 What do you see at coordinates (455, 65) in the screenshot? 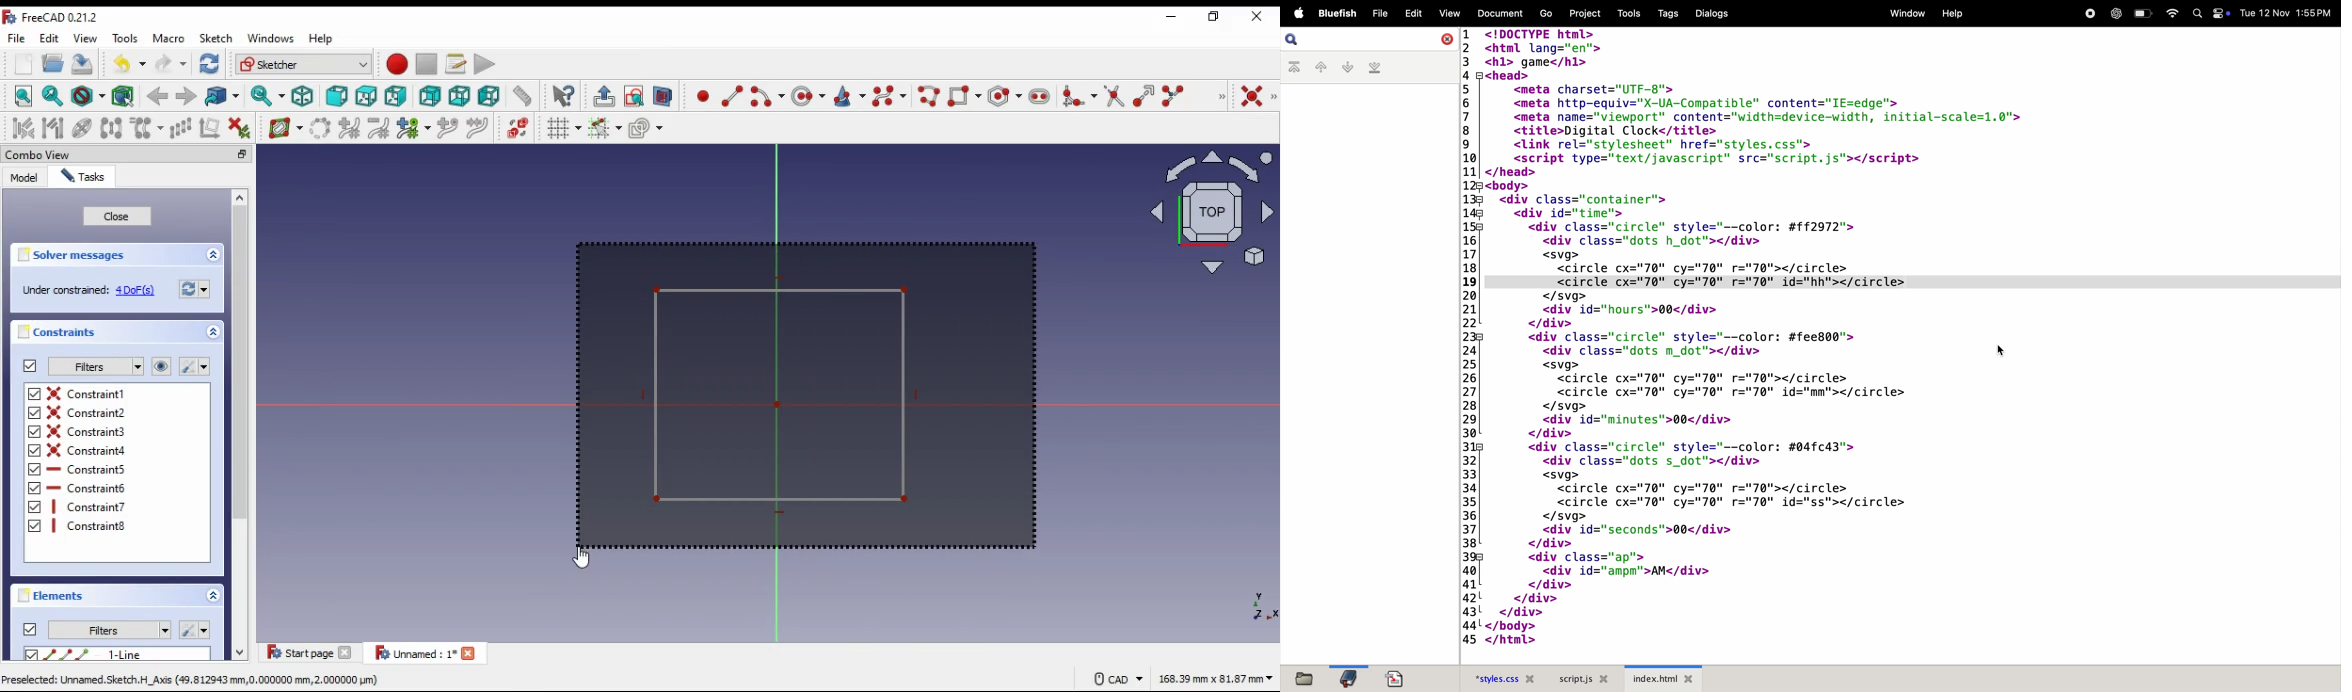
I see `macros` at bounding box center [455, 65].